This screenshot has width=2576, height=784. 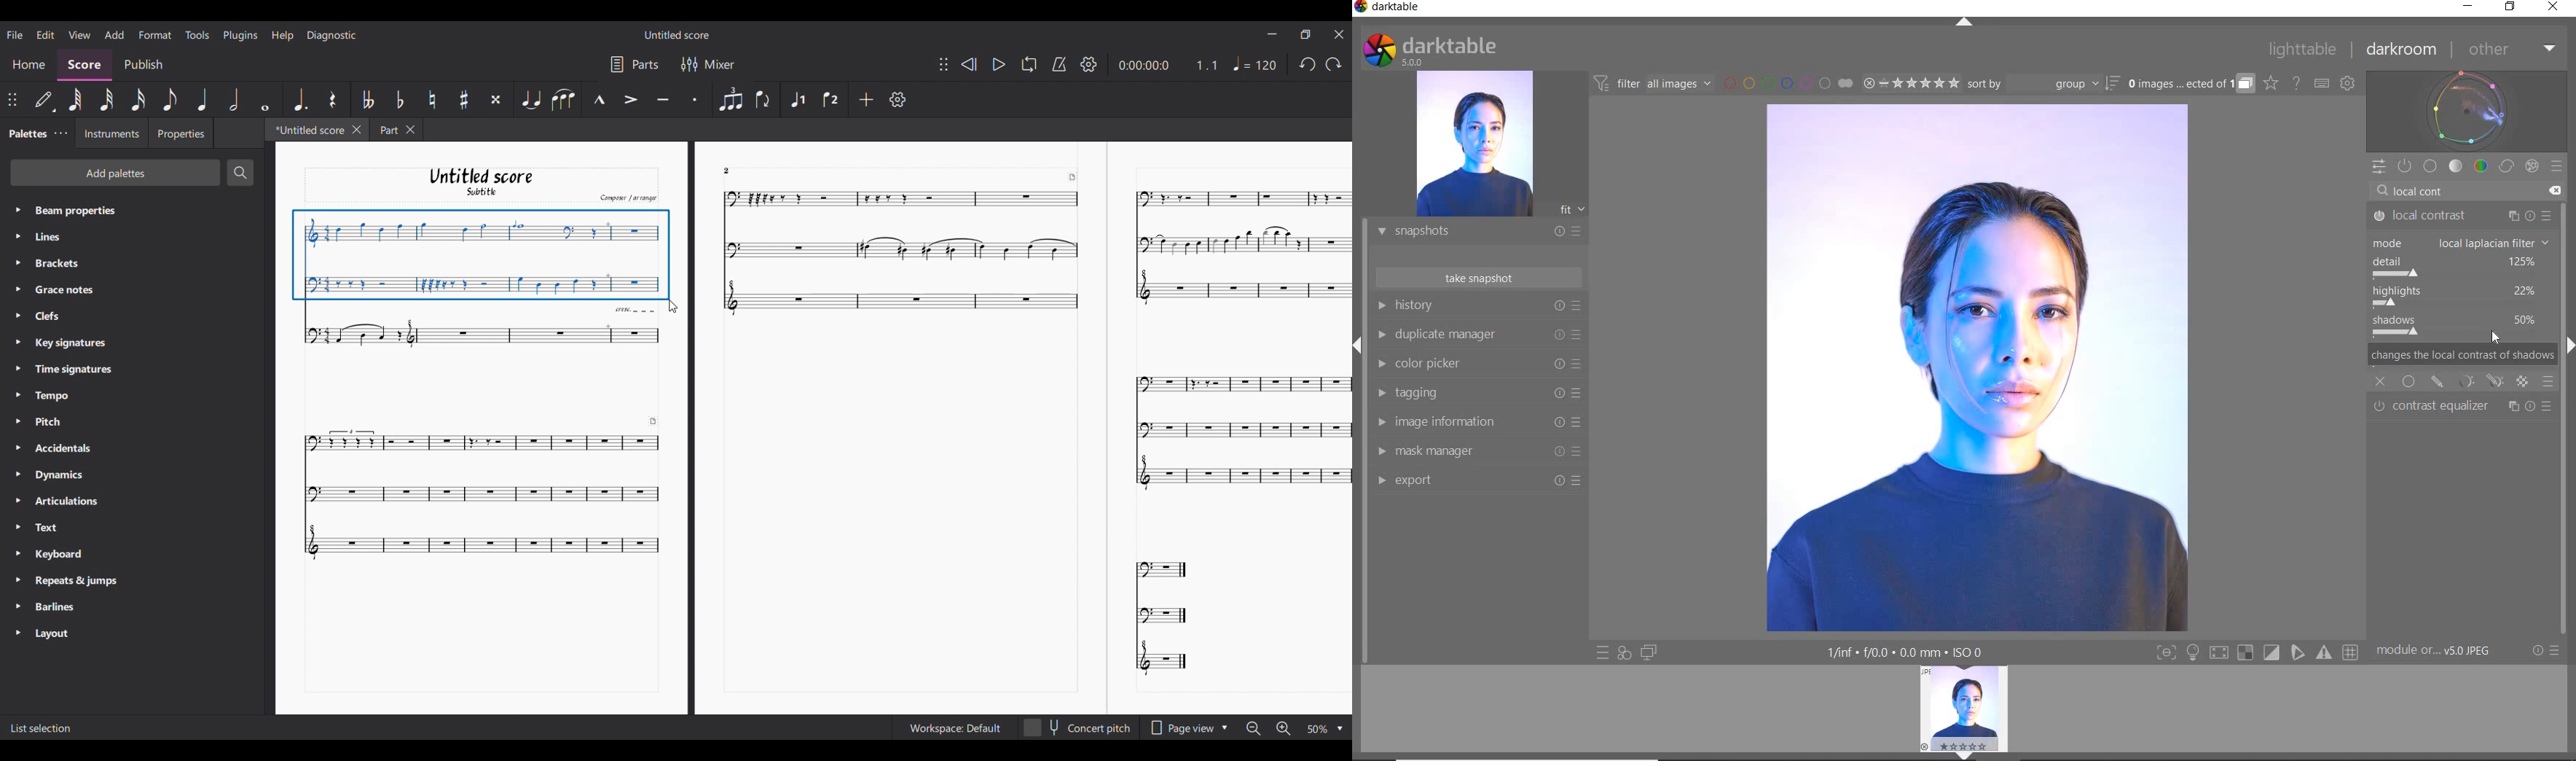 I want to click on DUPLICATE MANAGER, so click(x=1477, y=335).